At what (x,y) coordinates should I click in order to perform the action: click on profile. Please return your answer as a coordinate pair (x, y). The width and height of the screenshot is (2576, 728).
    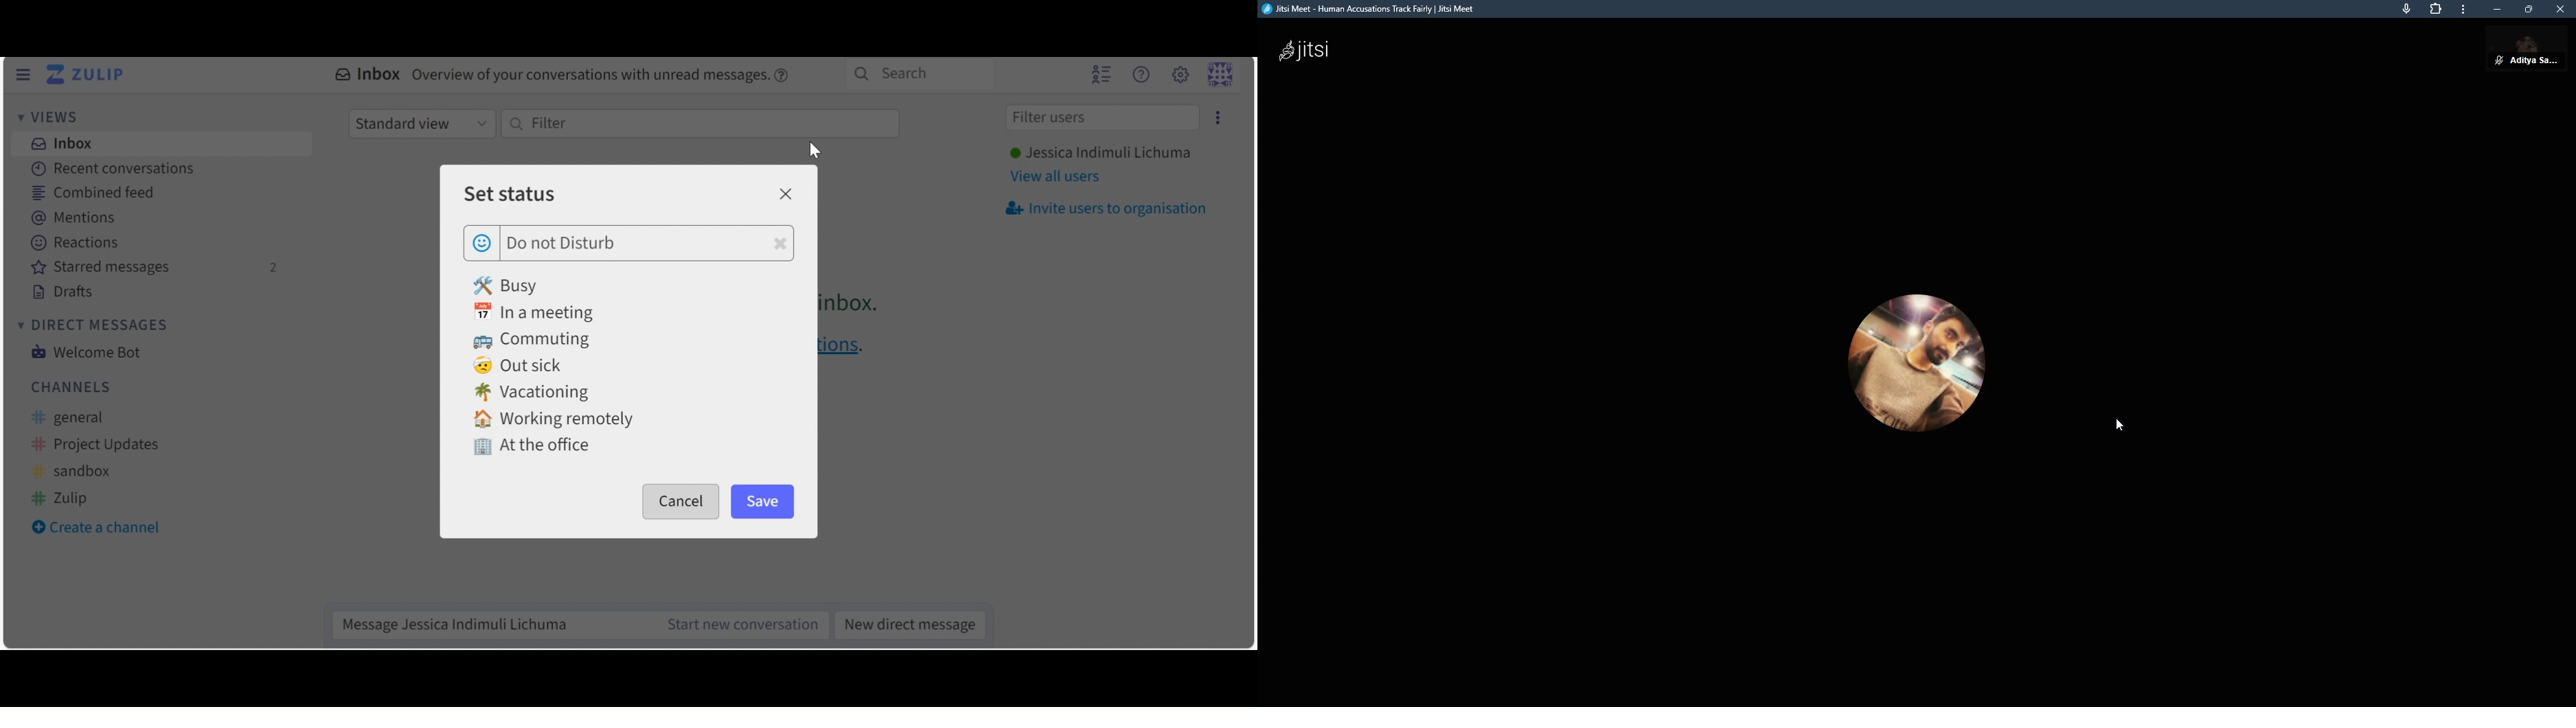
    Looking at the image, I should click on (1914, 368).